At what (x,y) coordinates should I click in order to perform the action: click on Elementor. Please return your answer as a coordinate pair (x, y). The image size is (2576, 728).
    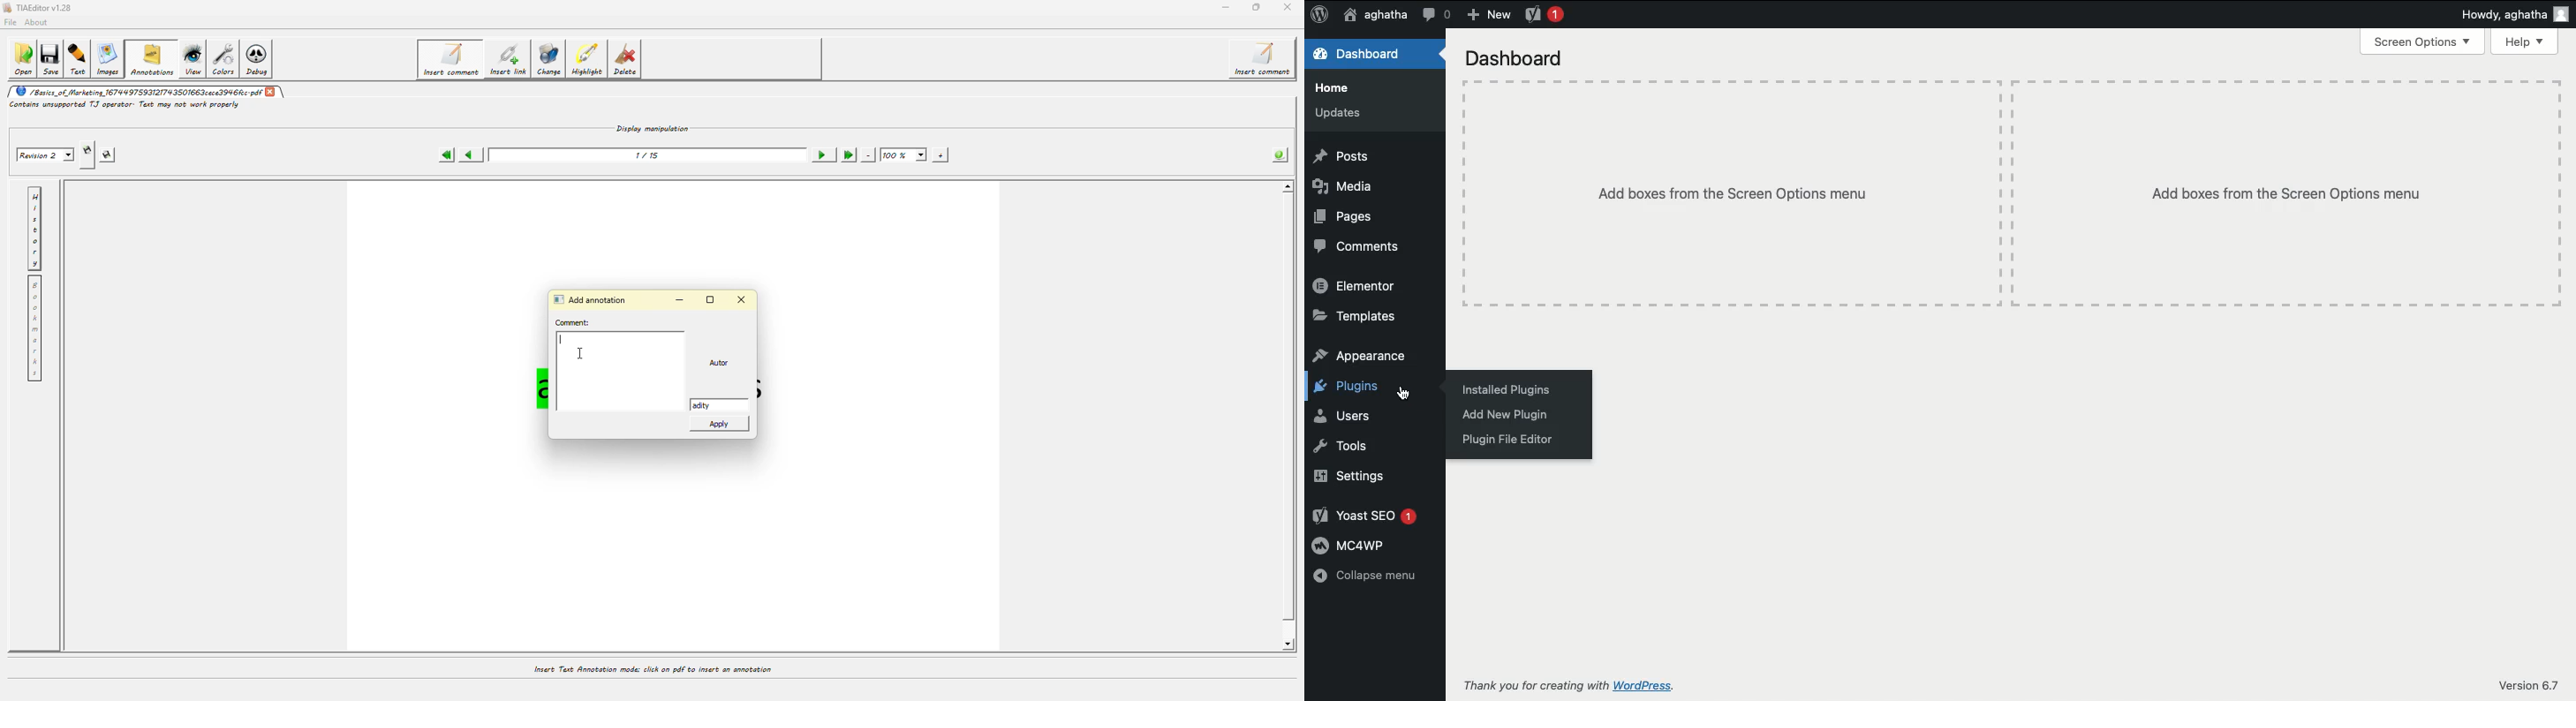
    Looking at the image, I should click on (1358, 288).